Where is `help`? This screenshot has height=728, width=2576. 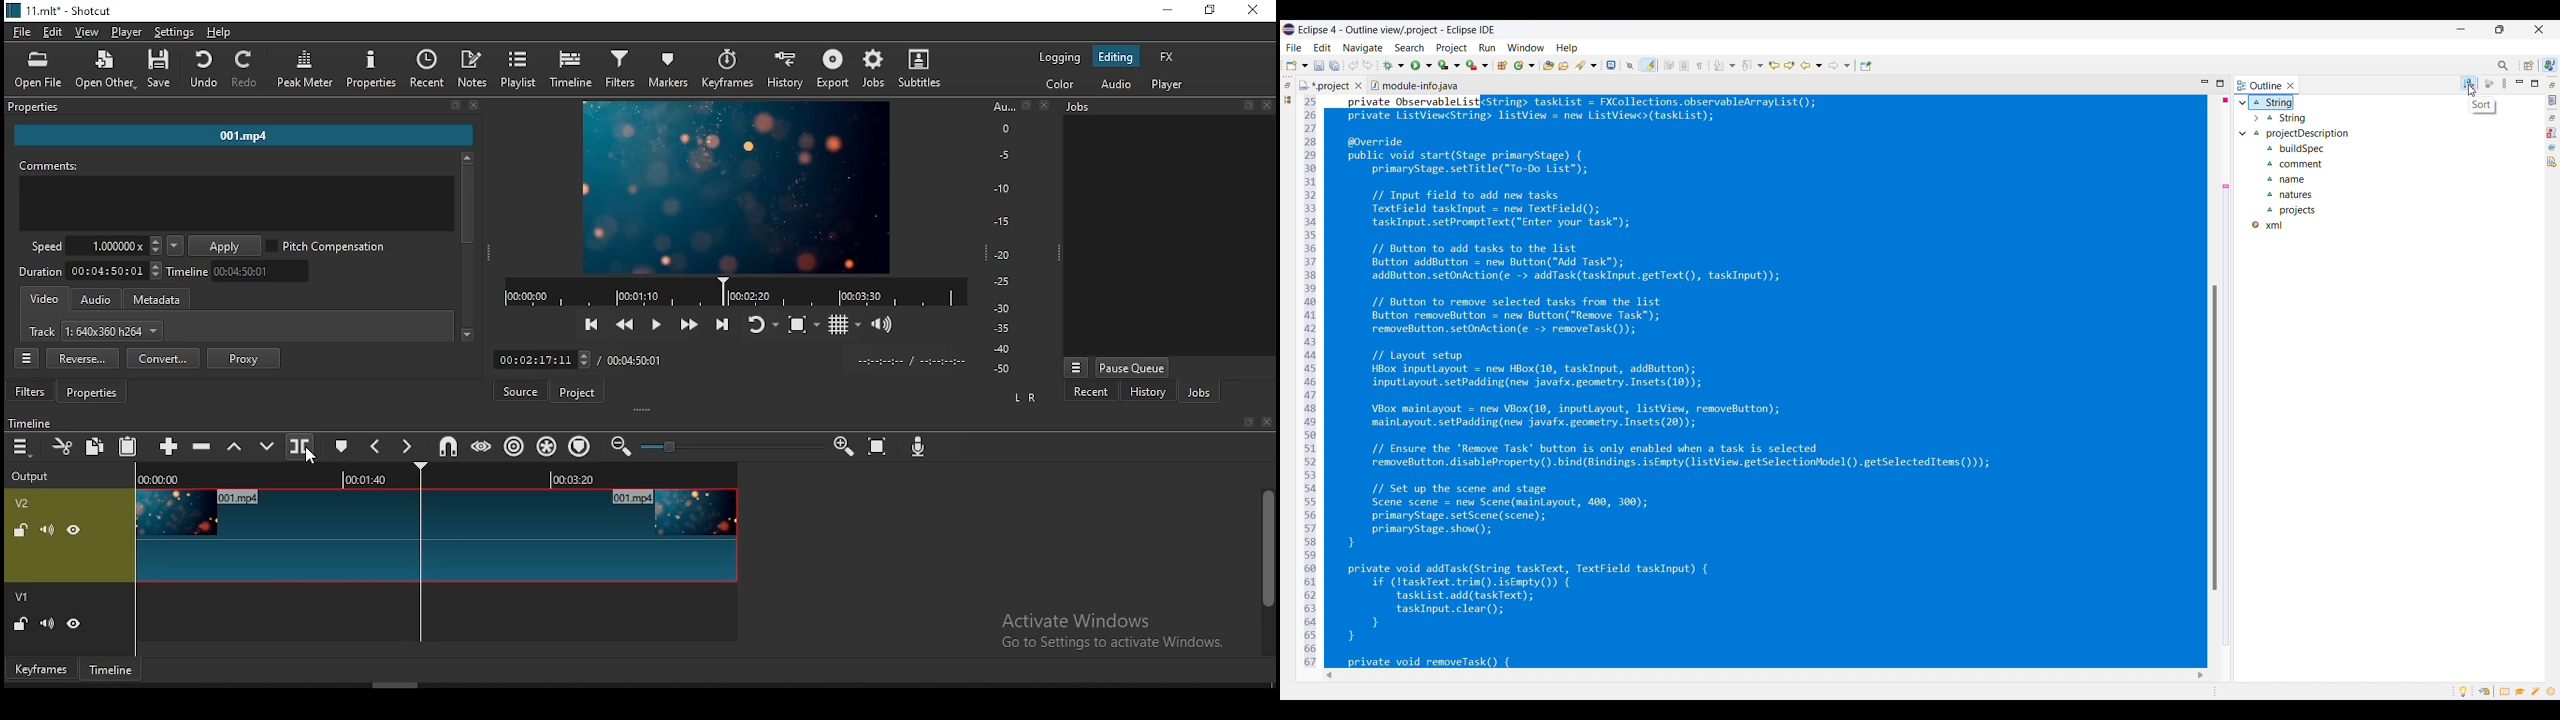
help is located at coordinates (219, 31).